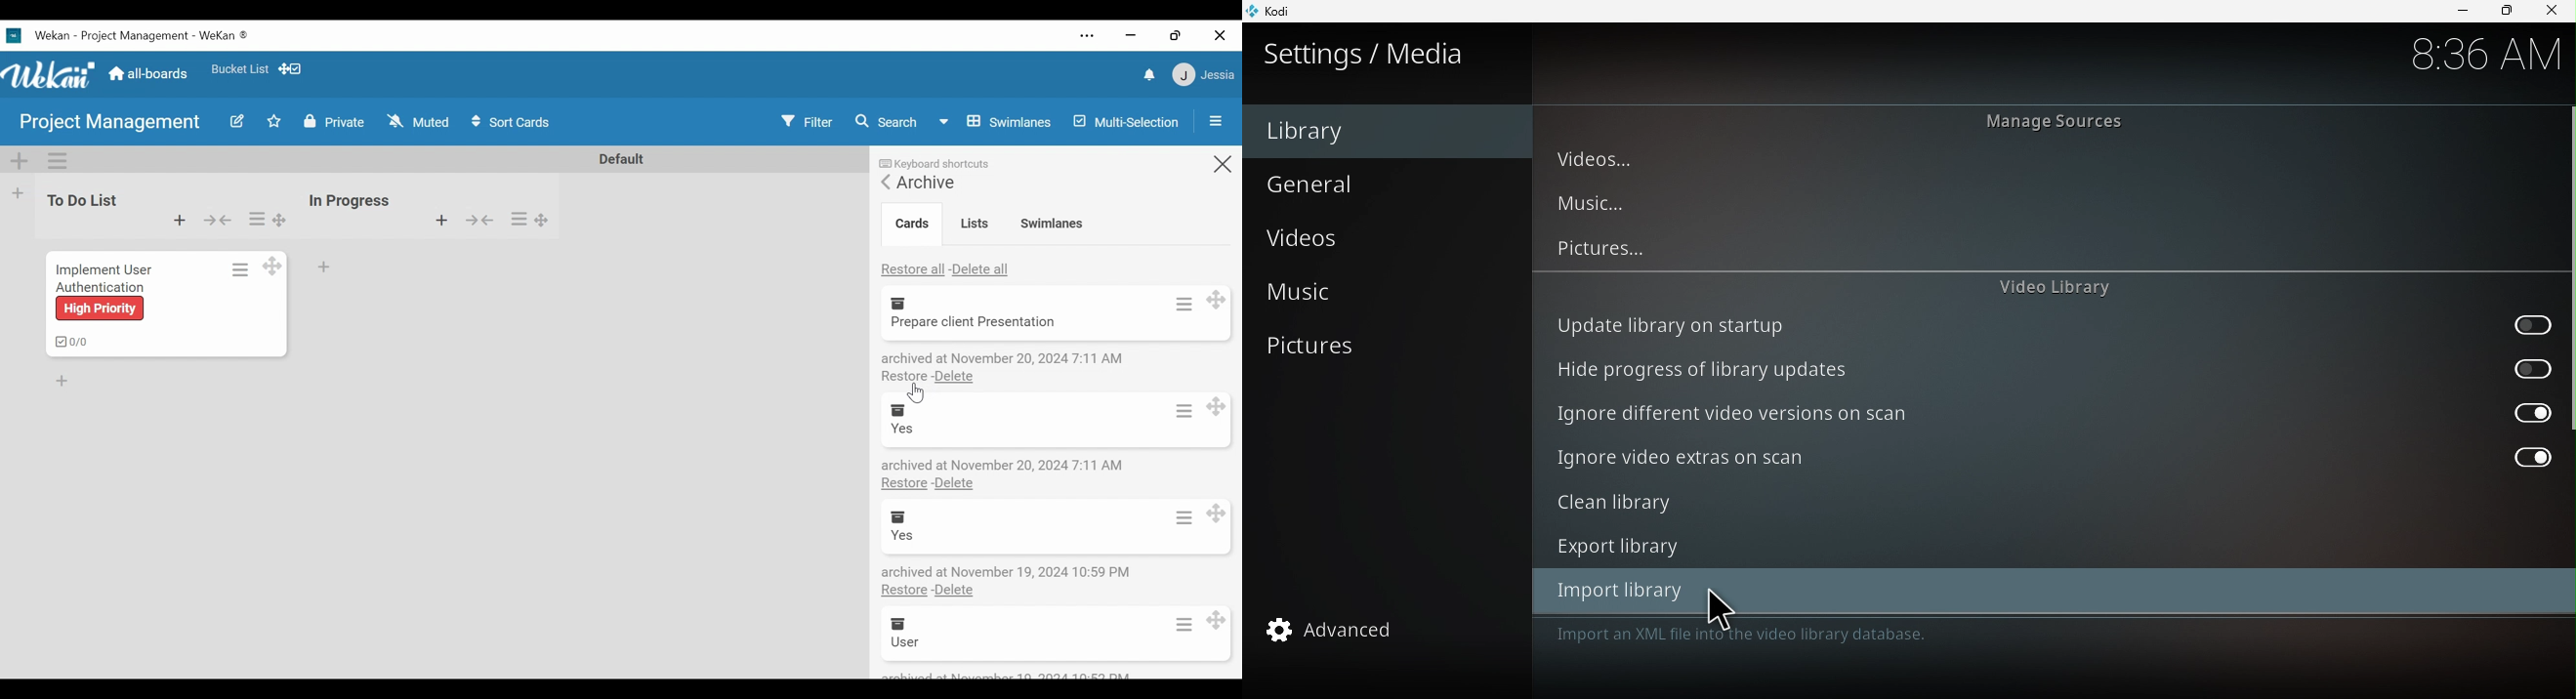 This screenshot has width=2576, height=700. Describe the element at coordinates (903, 302) in the screenshot. I see `Archive Box ` at that location.